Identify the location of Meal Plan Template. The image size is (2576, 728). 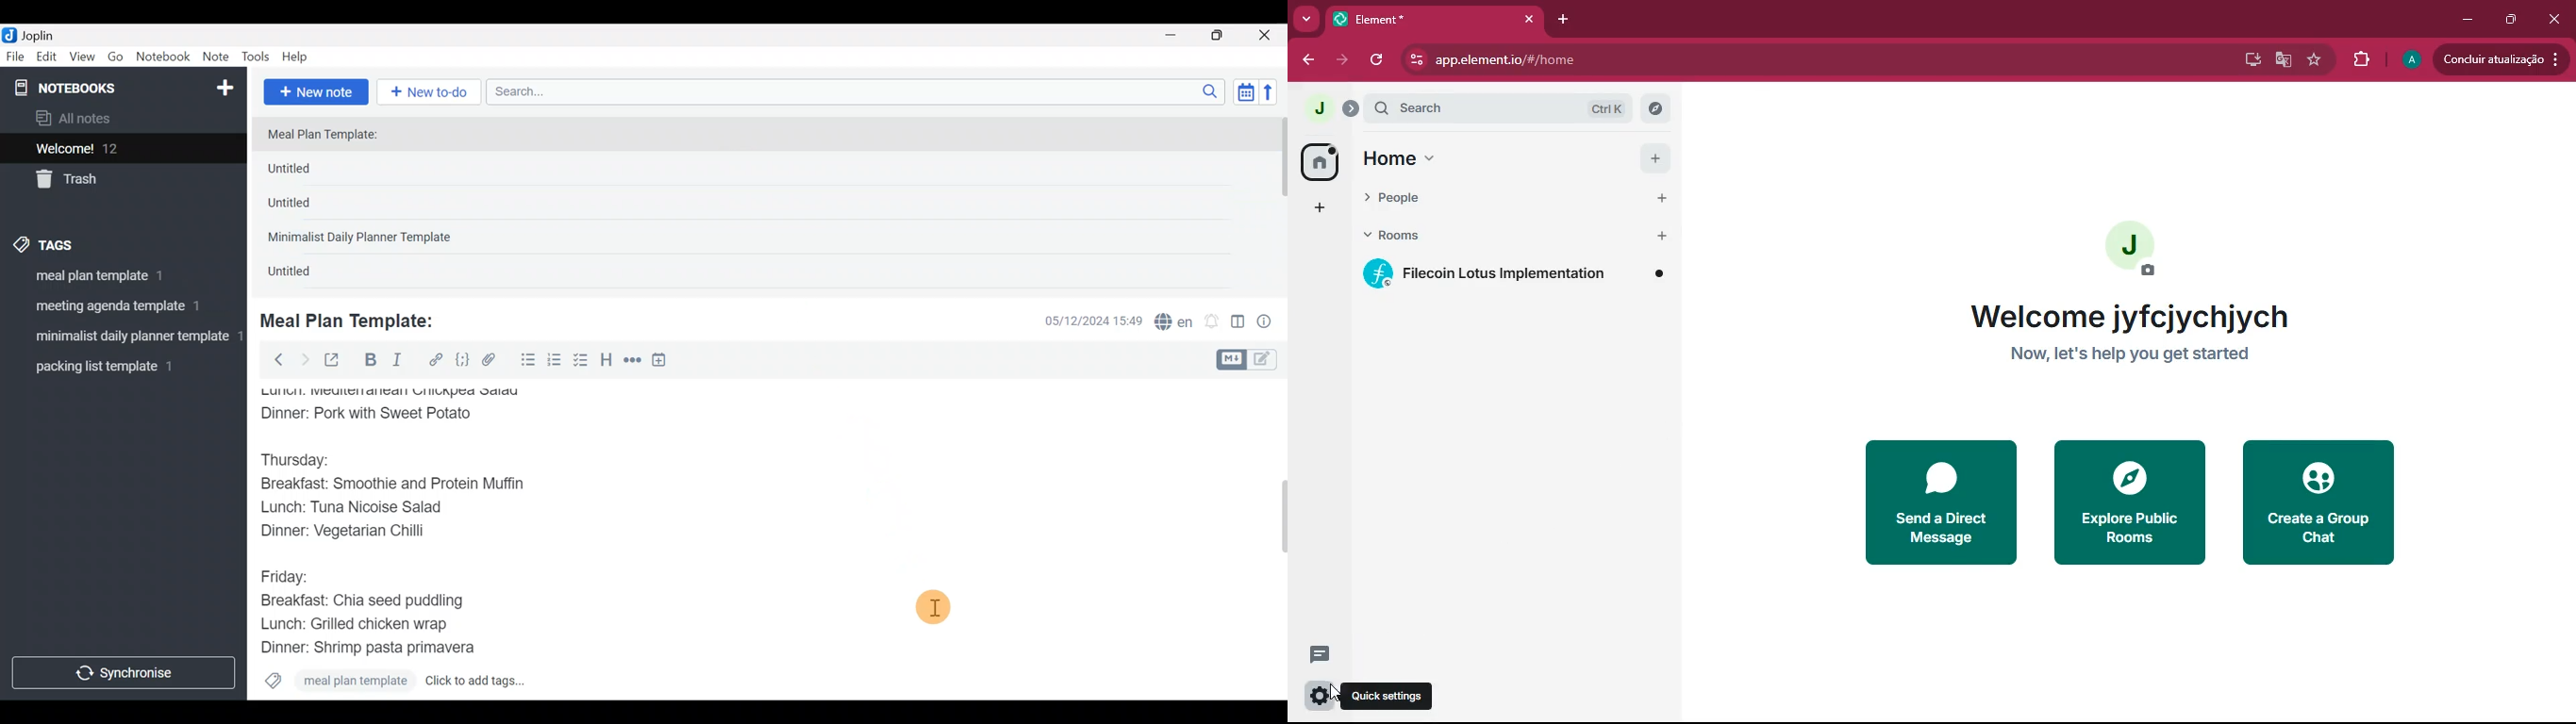
(337, 682).